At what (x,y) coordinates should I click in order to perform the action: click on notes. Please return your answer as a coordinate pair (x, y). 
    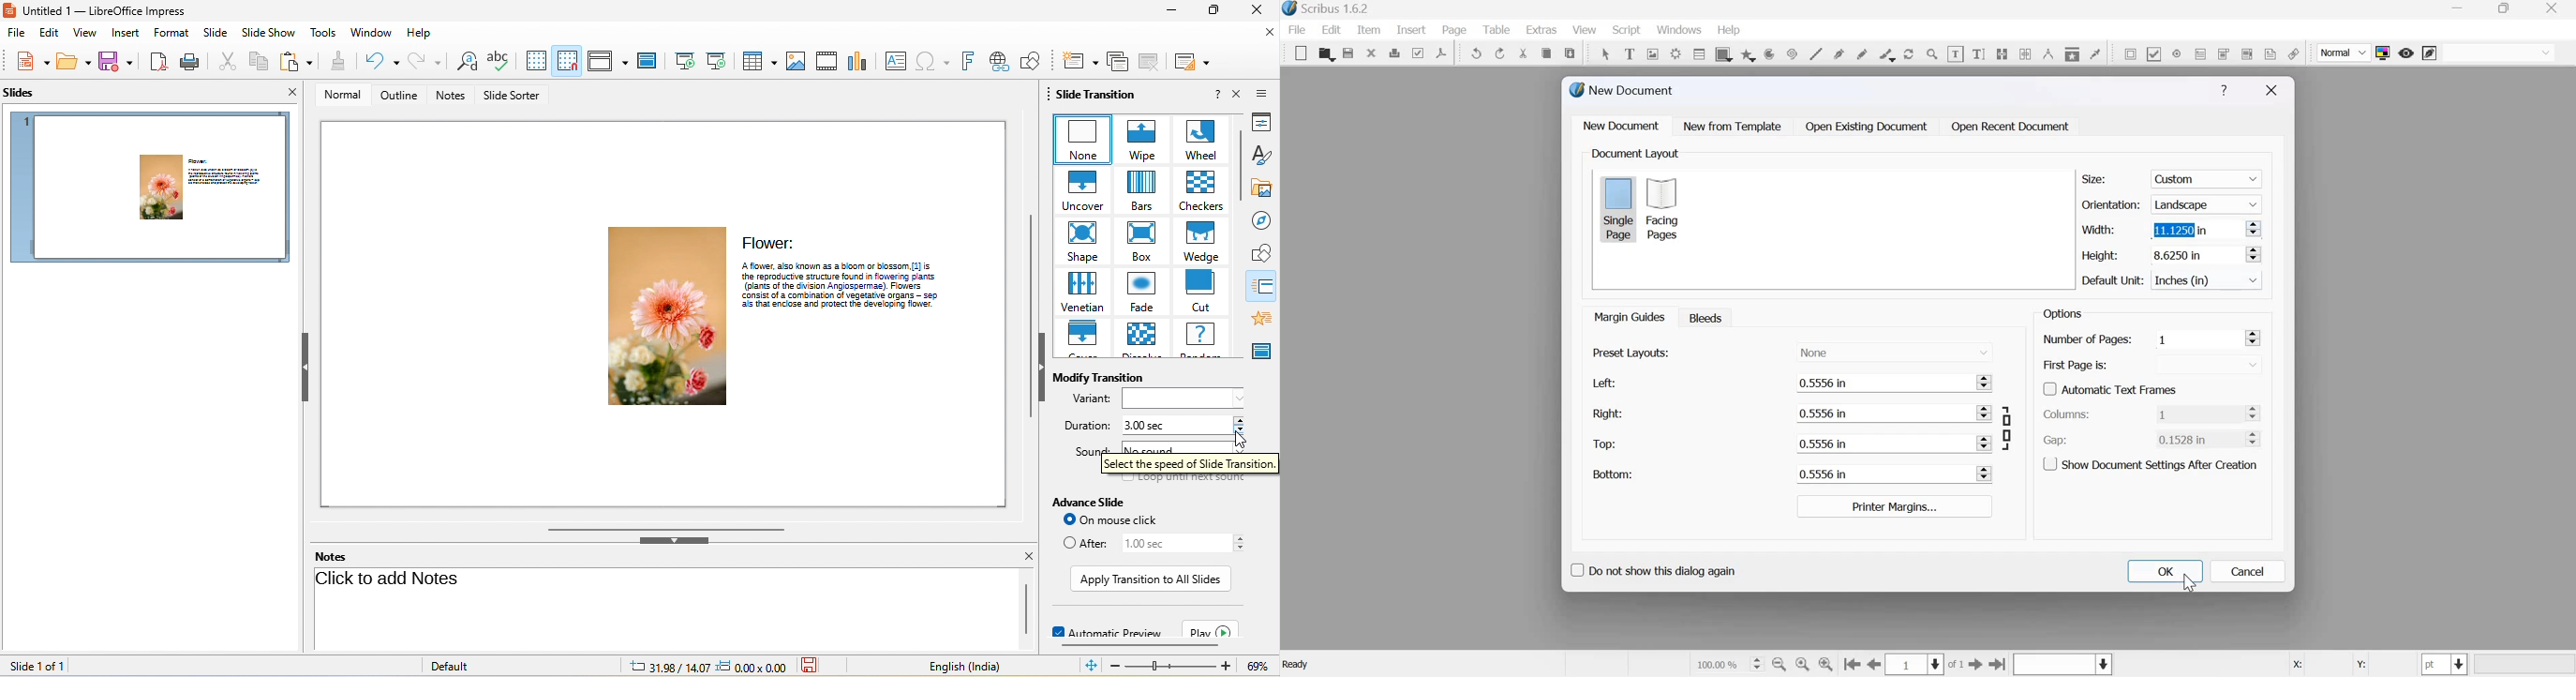
    Looking at the image, I should click on (452, 95).